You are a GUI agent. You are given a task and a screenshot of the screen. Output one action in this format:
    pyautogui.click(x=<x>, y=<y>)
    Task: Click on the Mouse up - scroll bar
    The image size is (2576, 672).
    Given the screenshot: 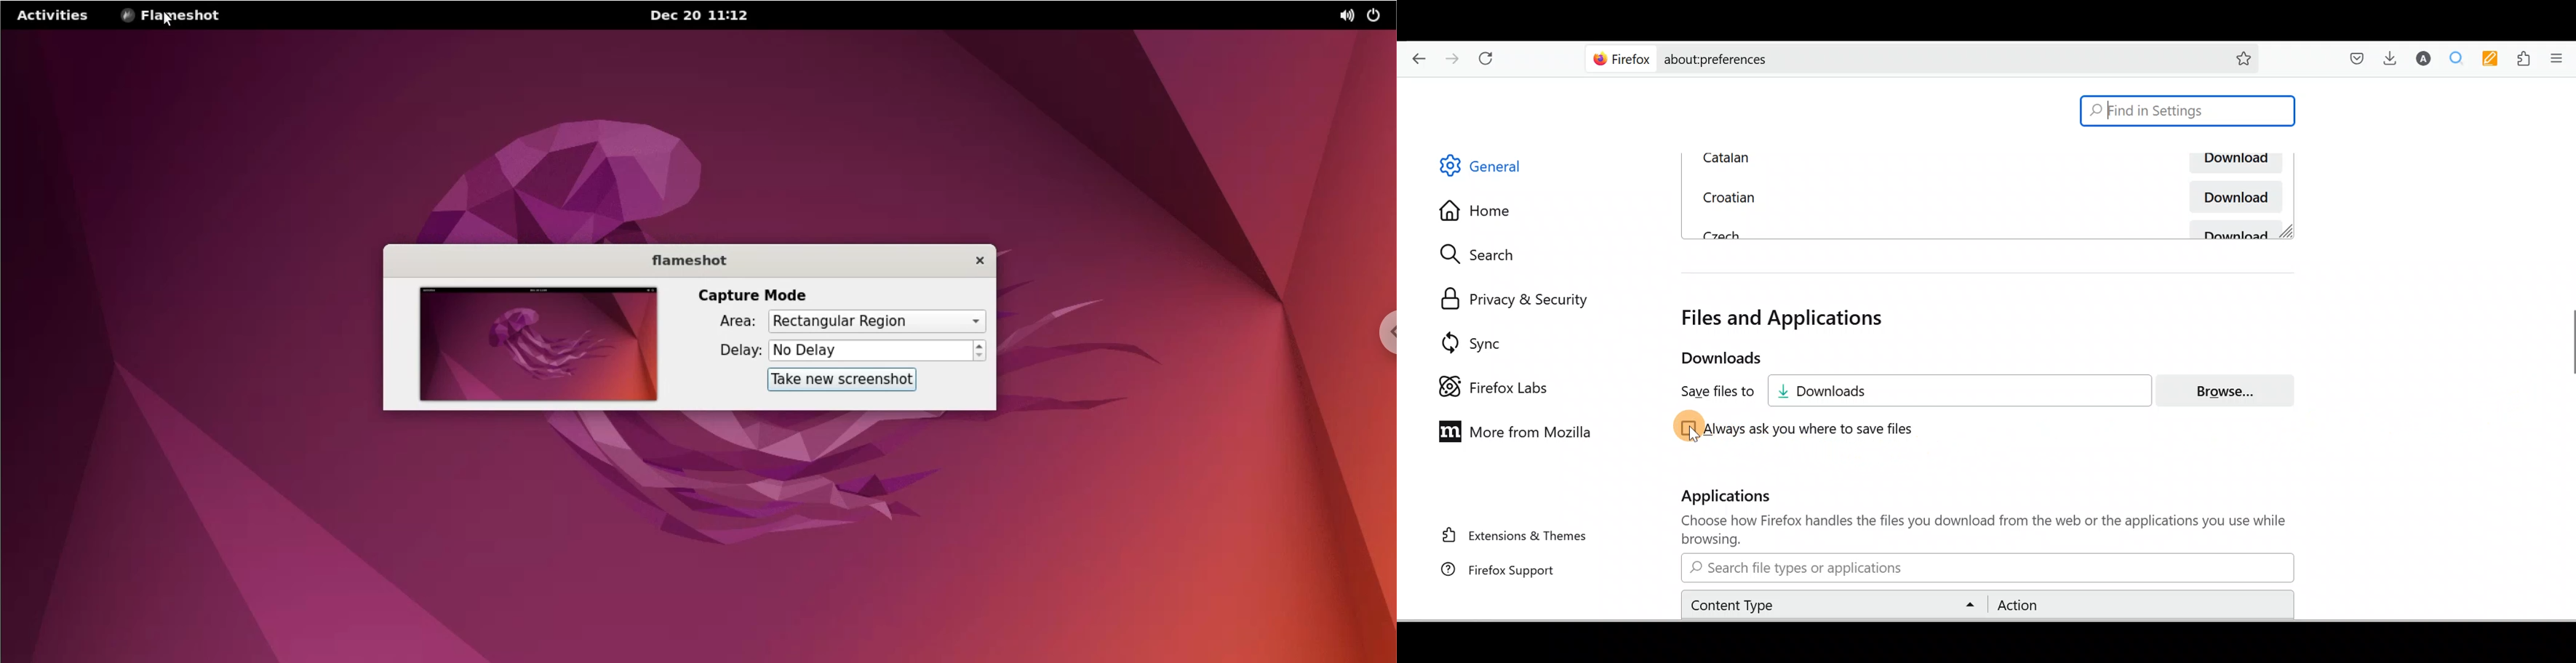 What is the action you would take?
    pyautogui.click(x=2563, y=351)
    